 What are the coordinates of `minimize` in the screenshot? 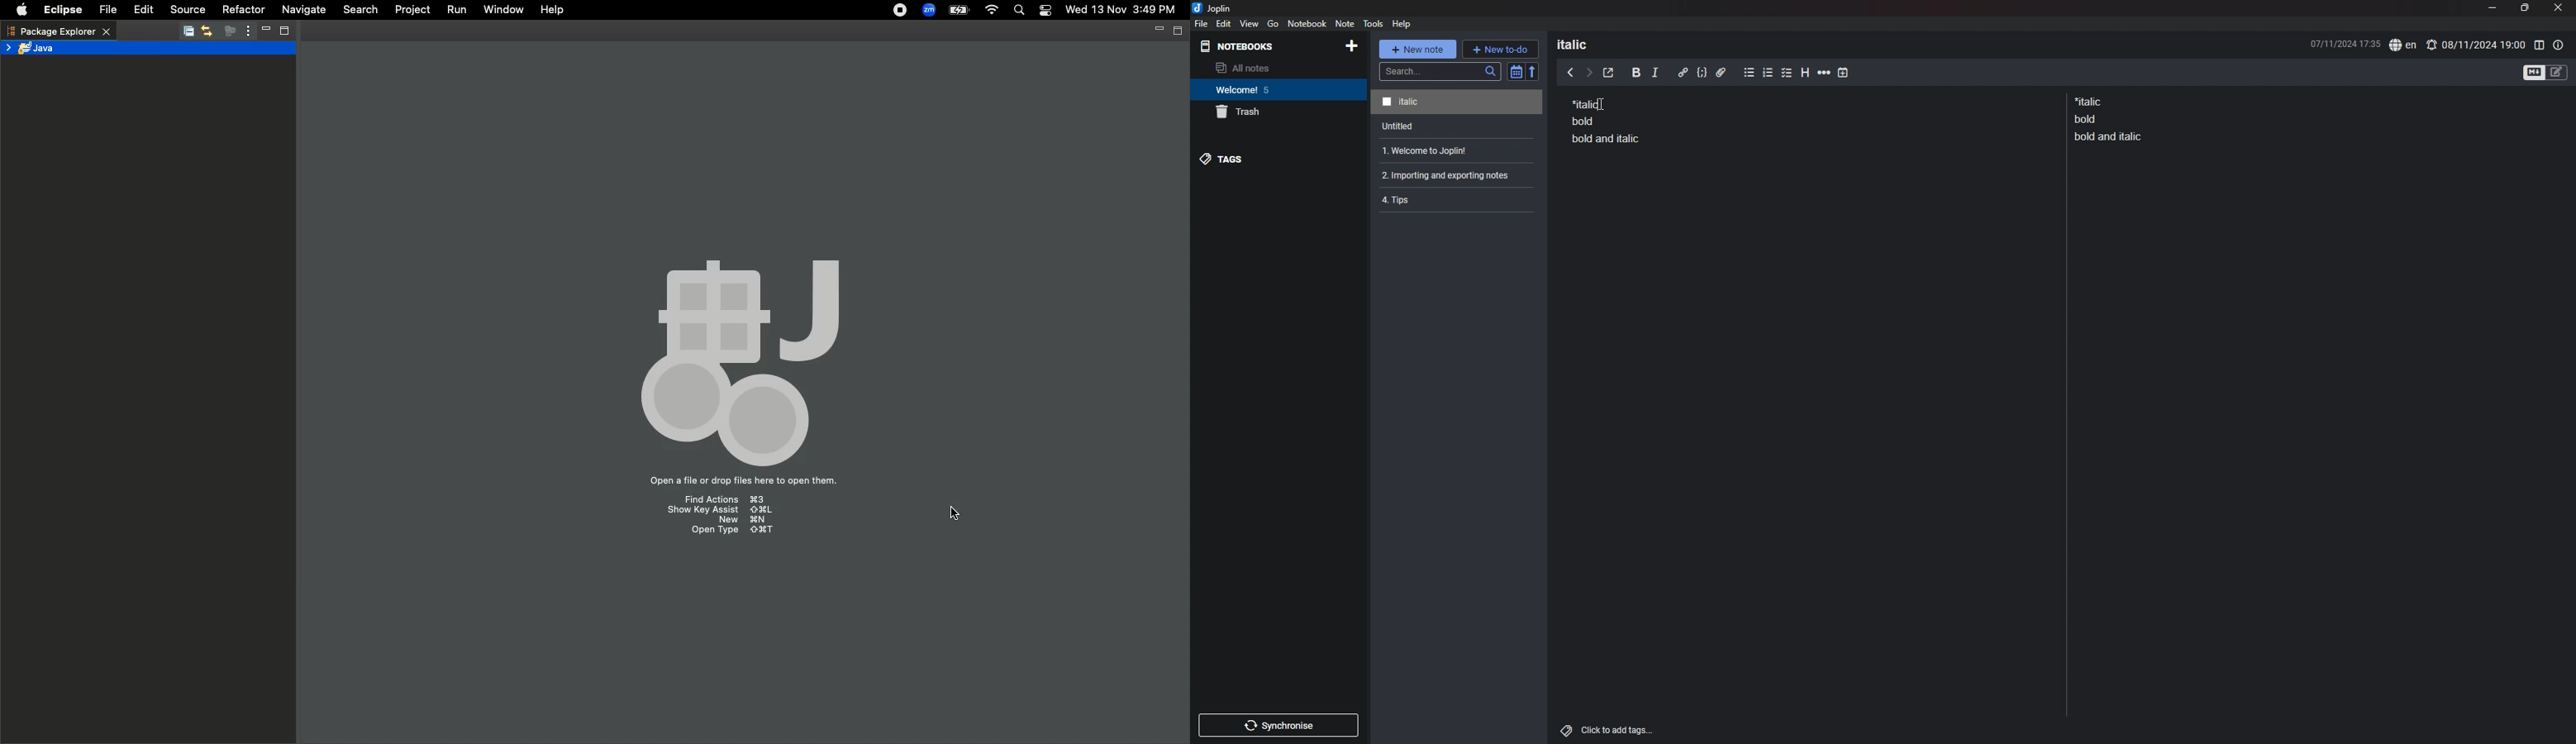 It's located at (2492, 7).